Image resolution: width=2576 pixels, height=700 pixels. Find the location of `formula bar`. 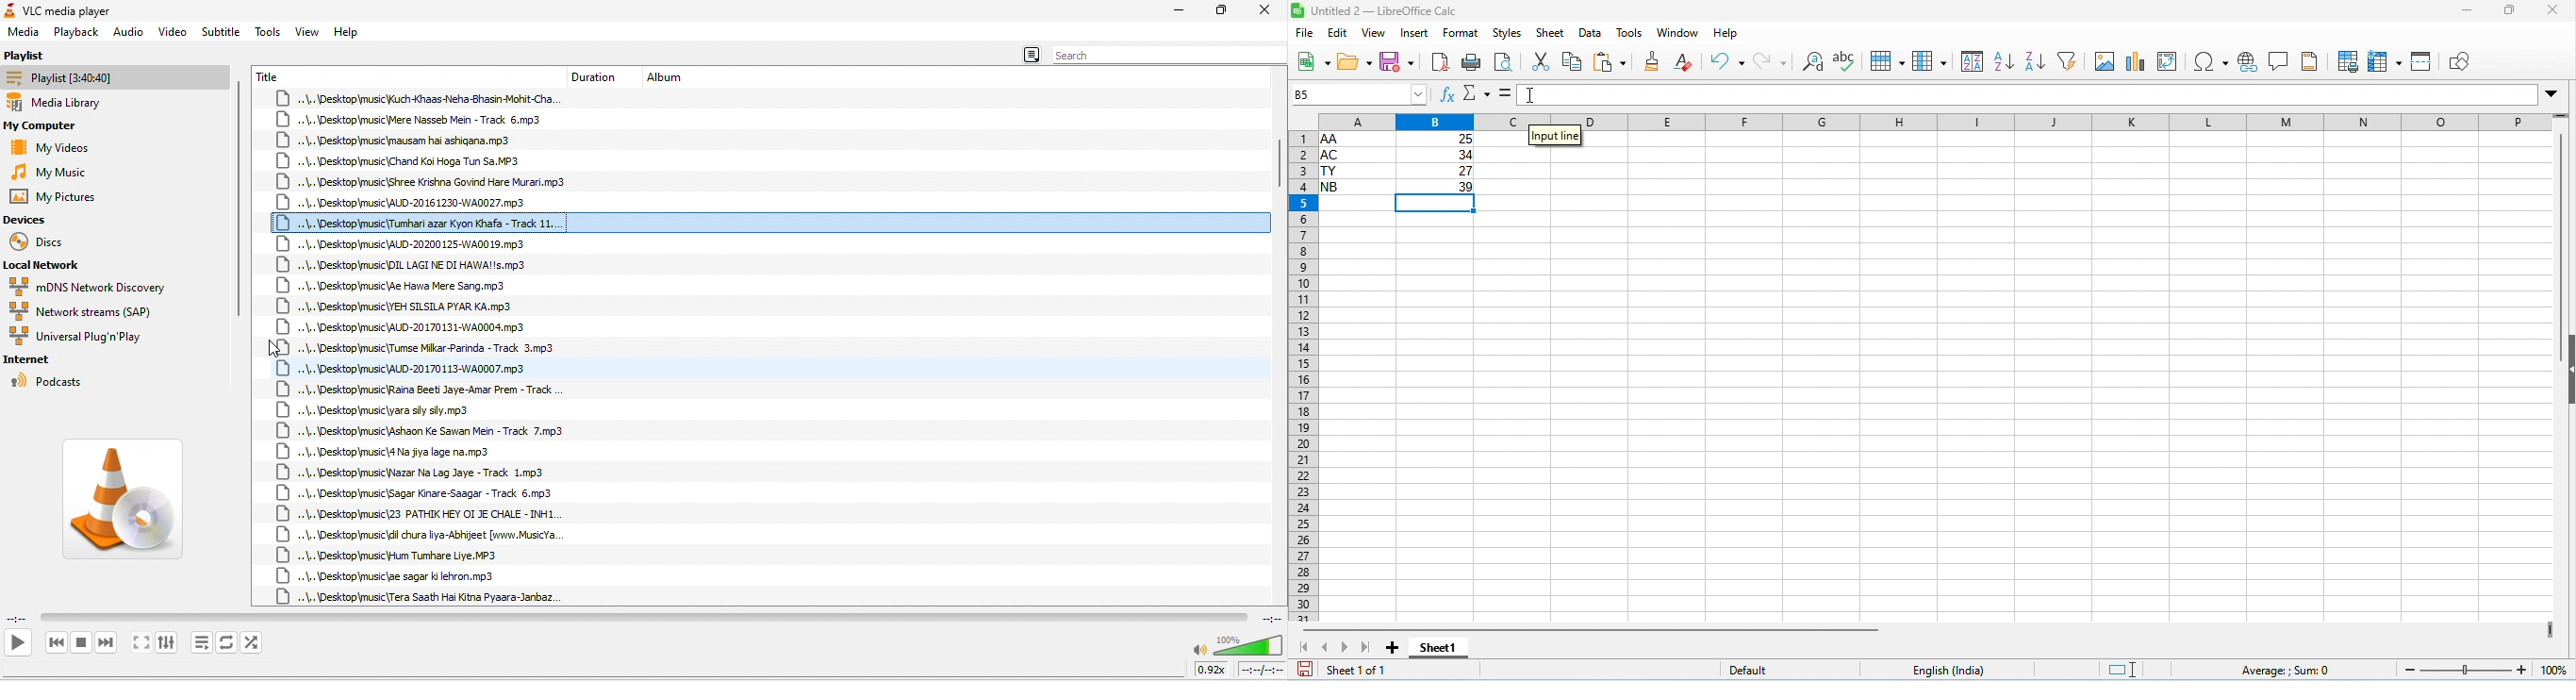

formula bar is located at coordinates (2028, 94).